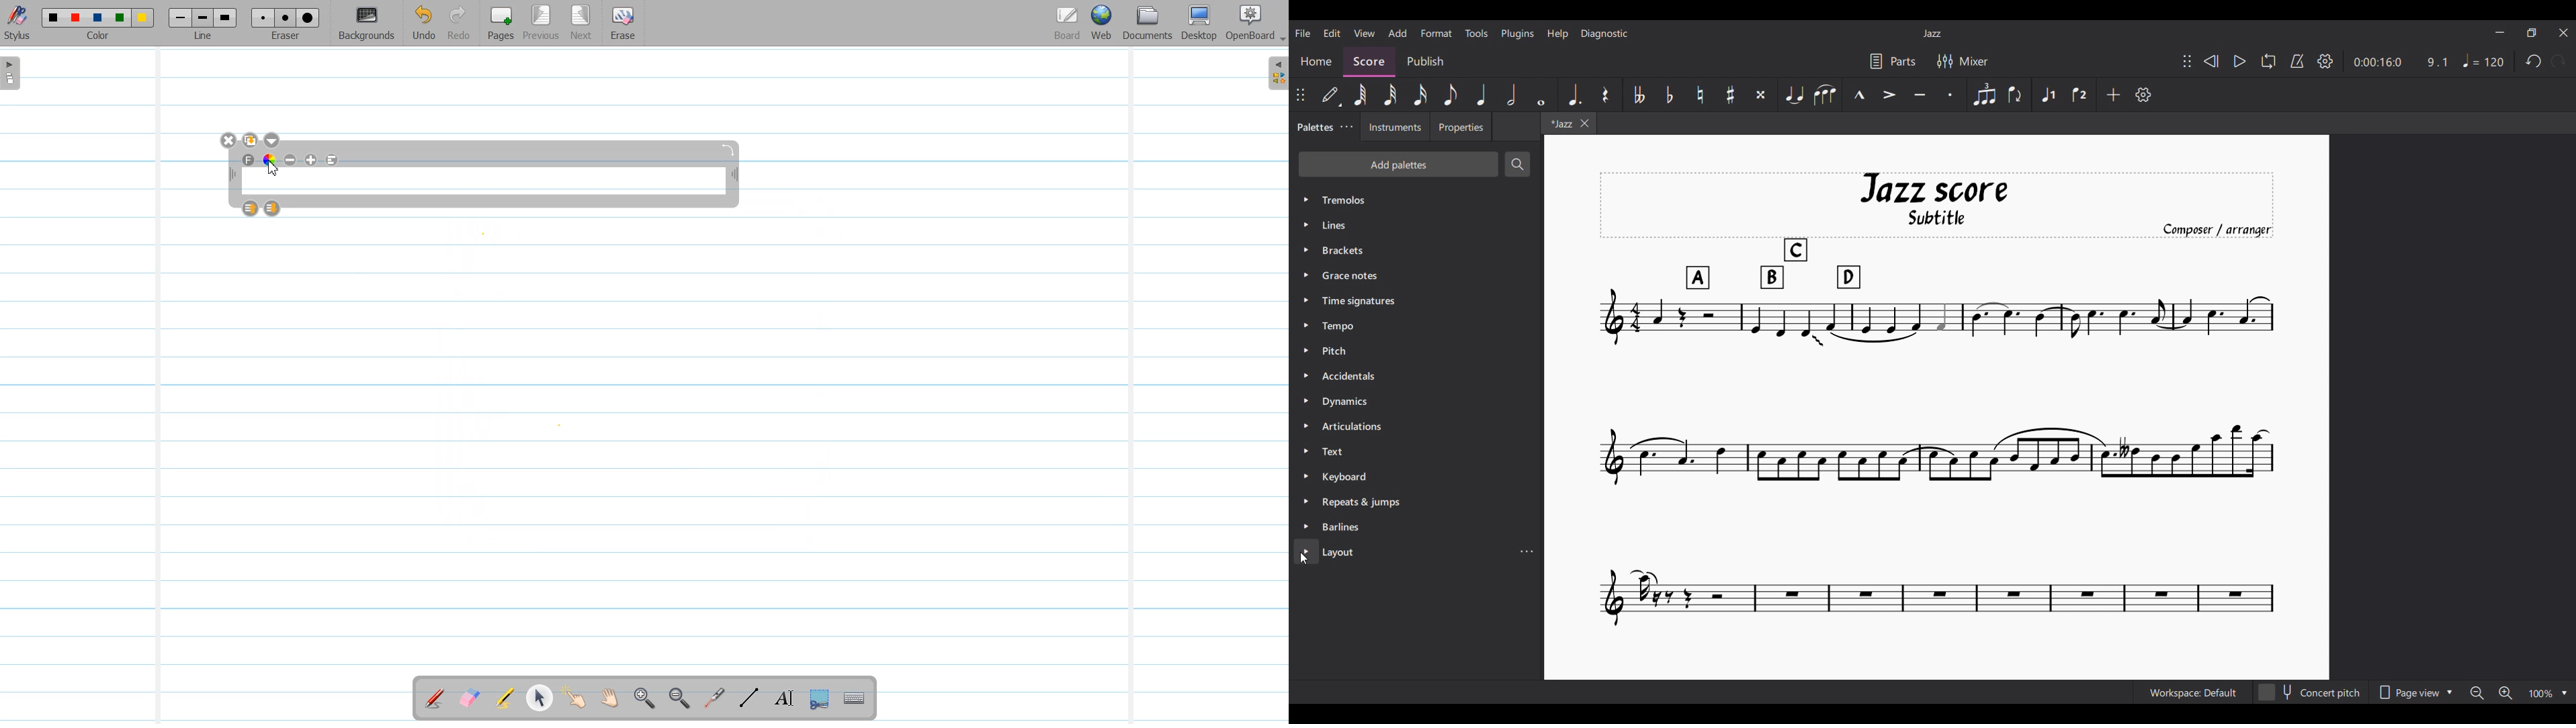 The height and width of the screenshot is (728, 2576). I want to click on Virtual Laser Pointer, so click(711, 699).